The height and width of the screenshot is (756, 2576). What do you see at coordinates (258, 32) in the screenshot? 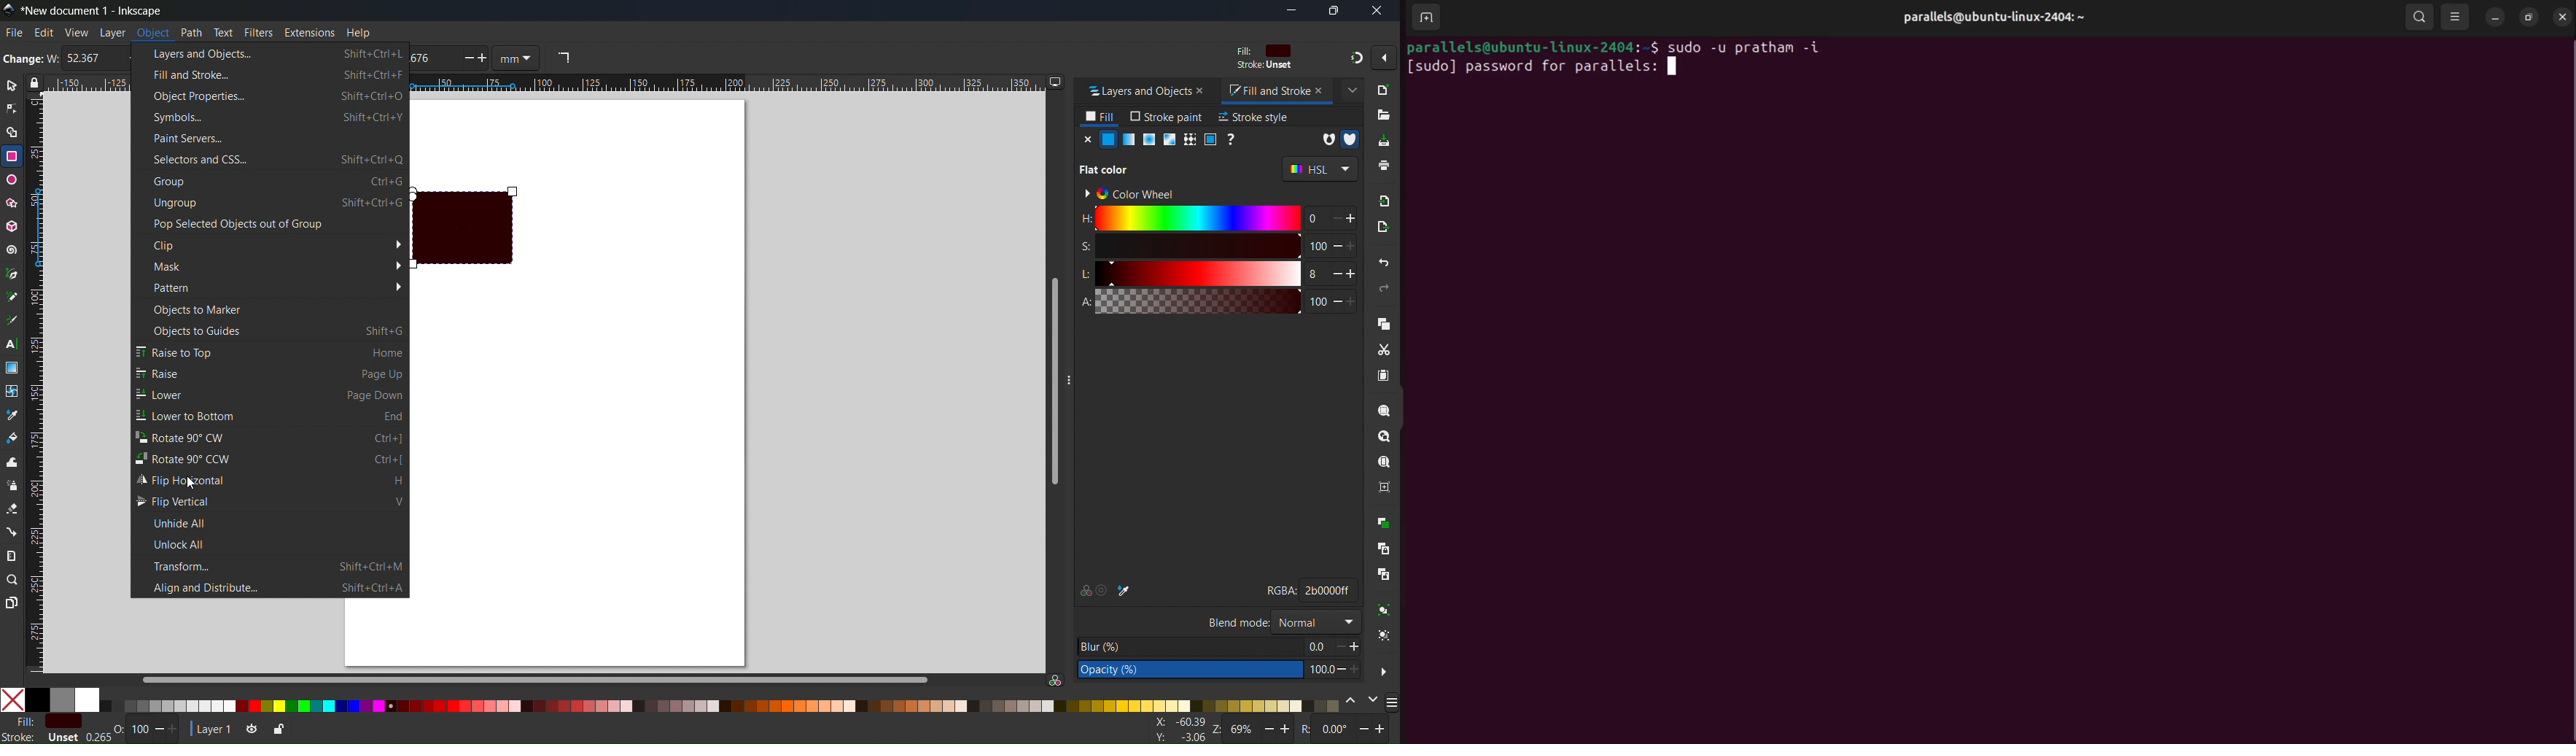
I see `Filters` at bounding box center [258, 32].